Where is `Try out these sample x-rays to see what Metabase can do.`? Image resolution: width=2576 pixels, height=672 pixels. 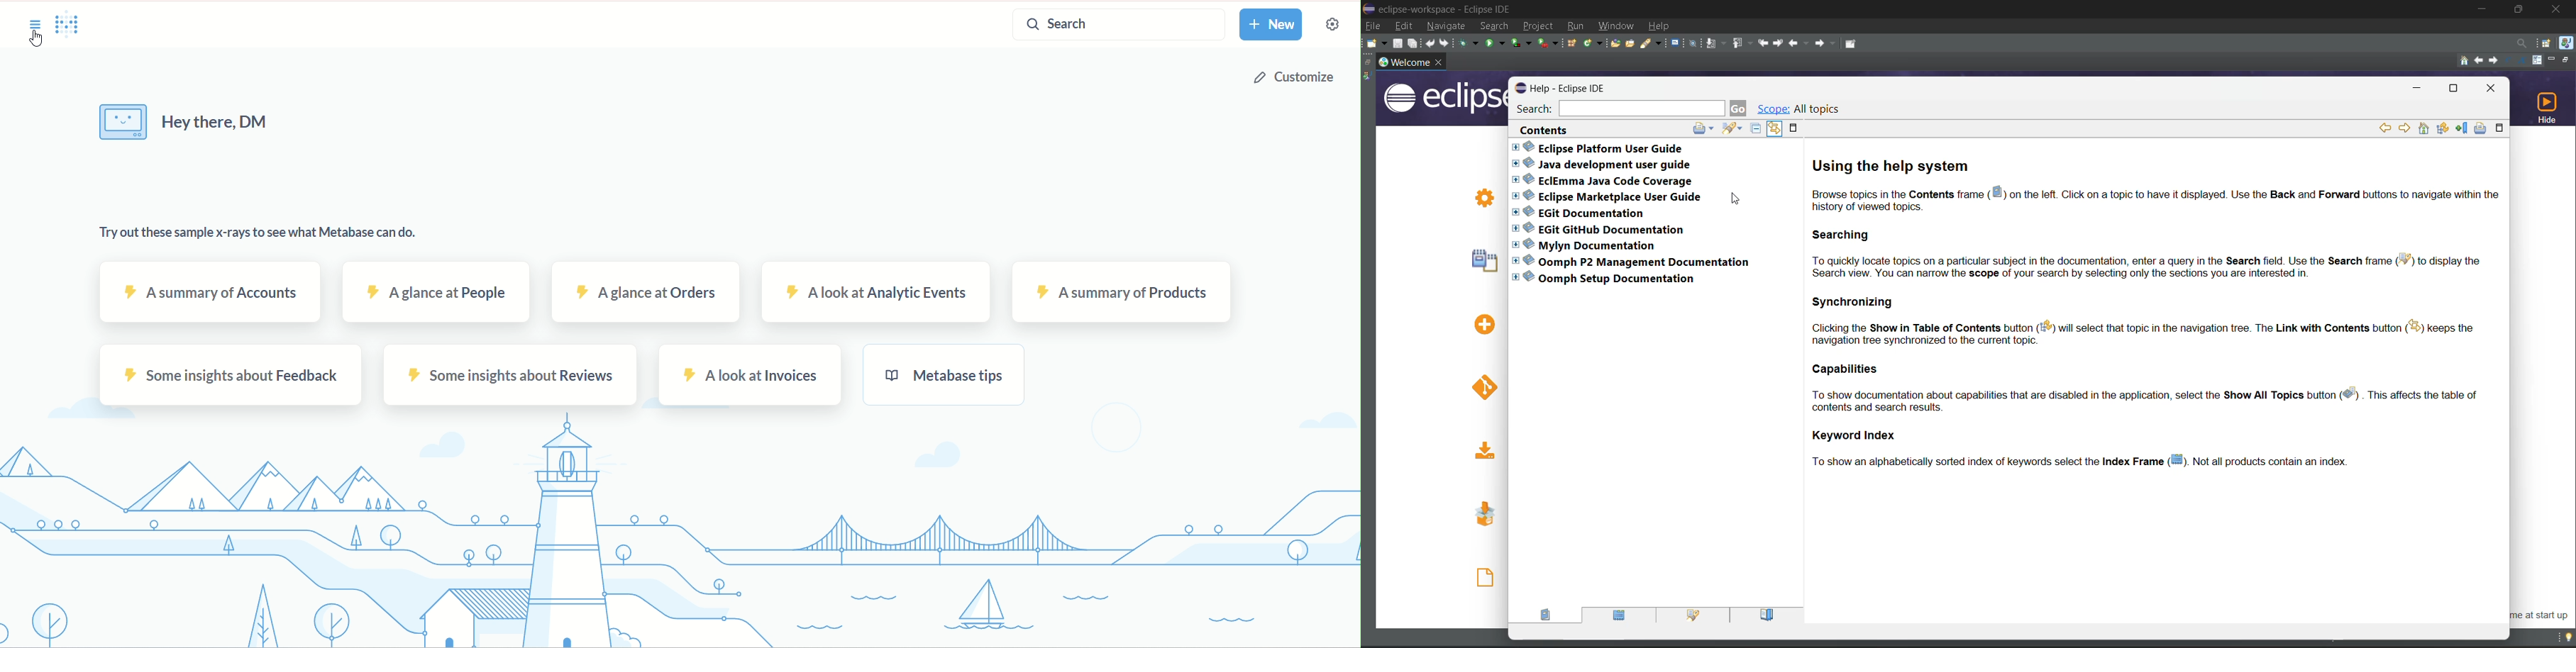
Try out these sample x-rays to see what Metabase can do. is located at coordinates (260, 233).